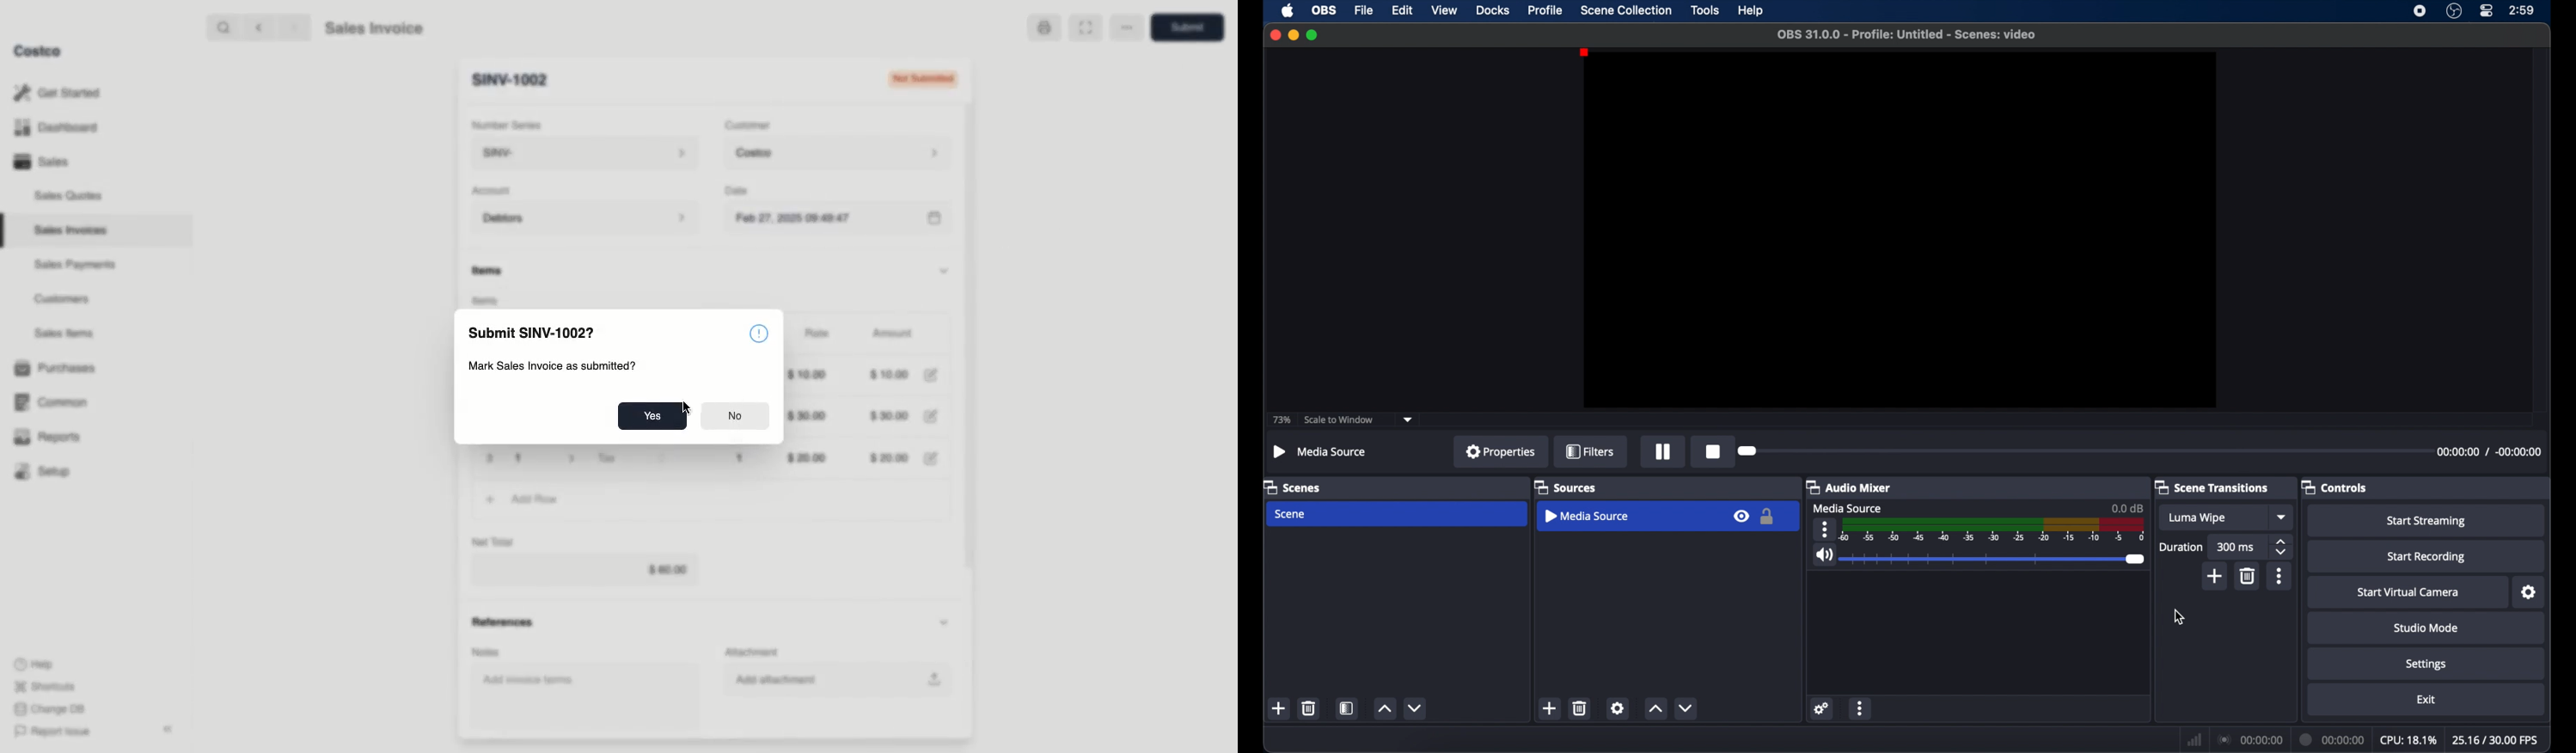 This screenshot has height=756, width=2576. I want to click on settings, so click(1822, 709).